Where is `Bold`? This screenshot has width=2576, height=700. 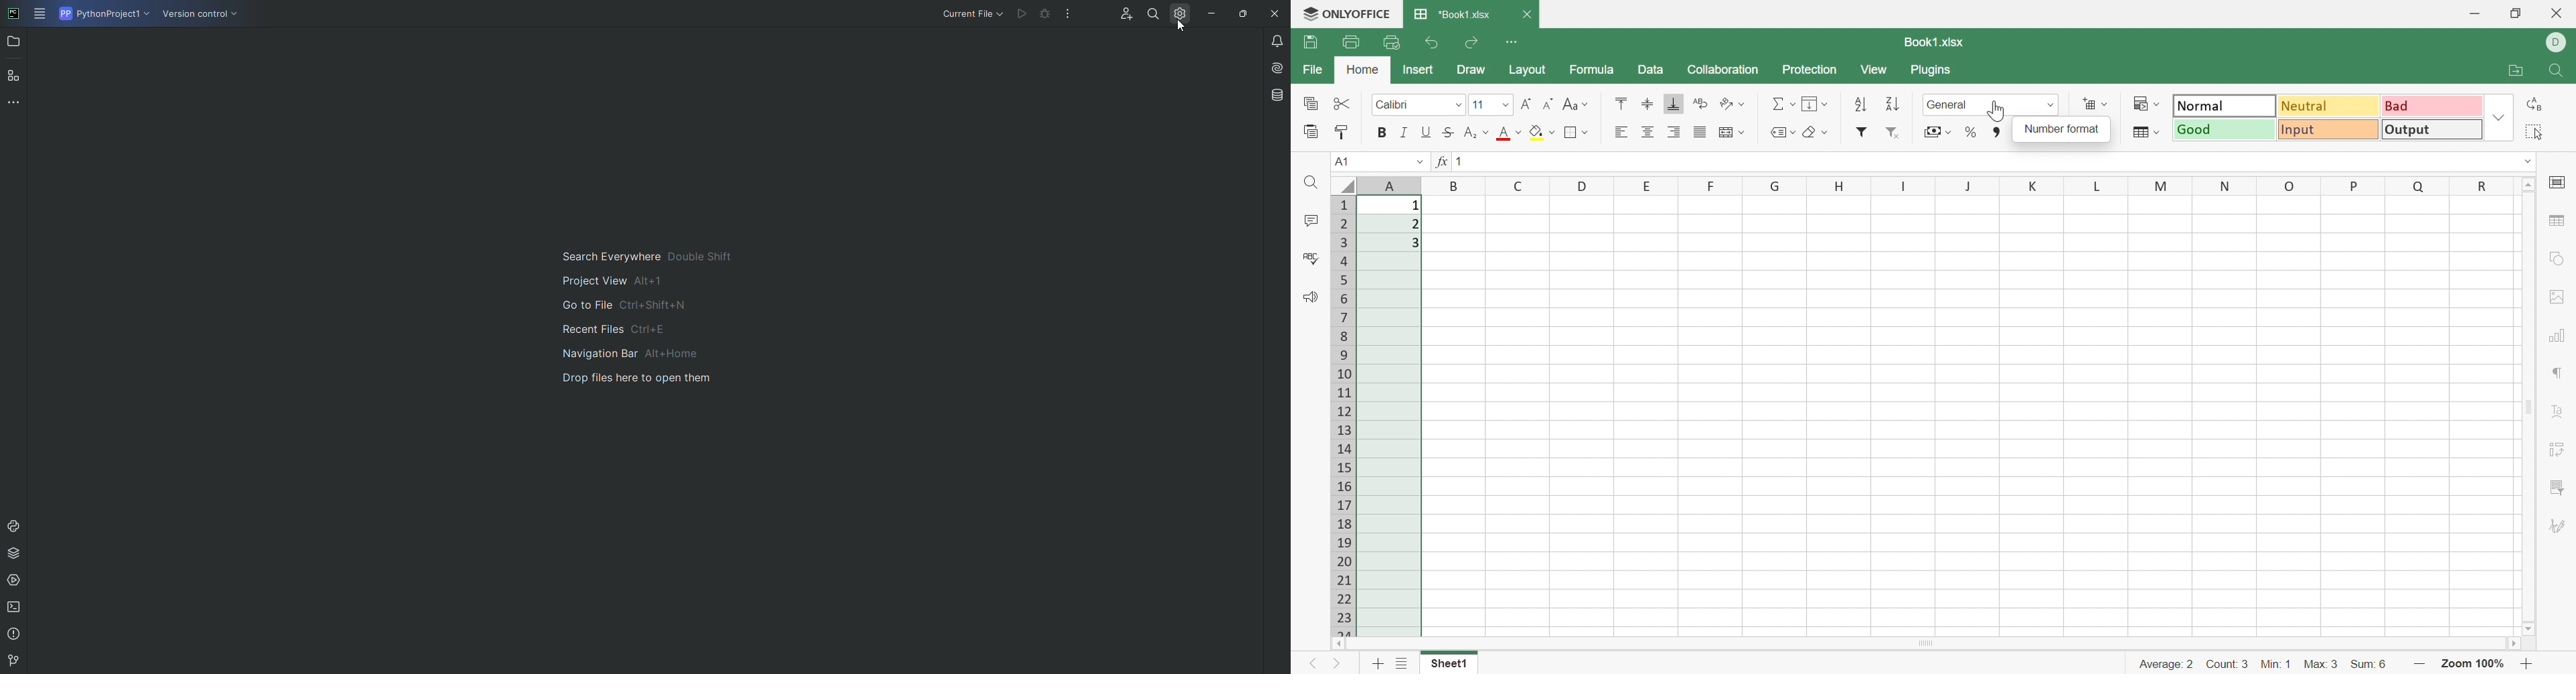
Bold is located at coordinates (1384, 131).